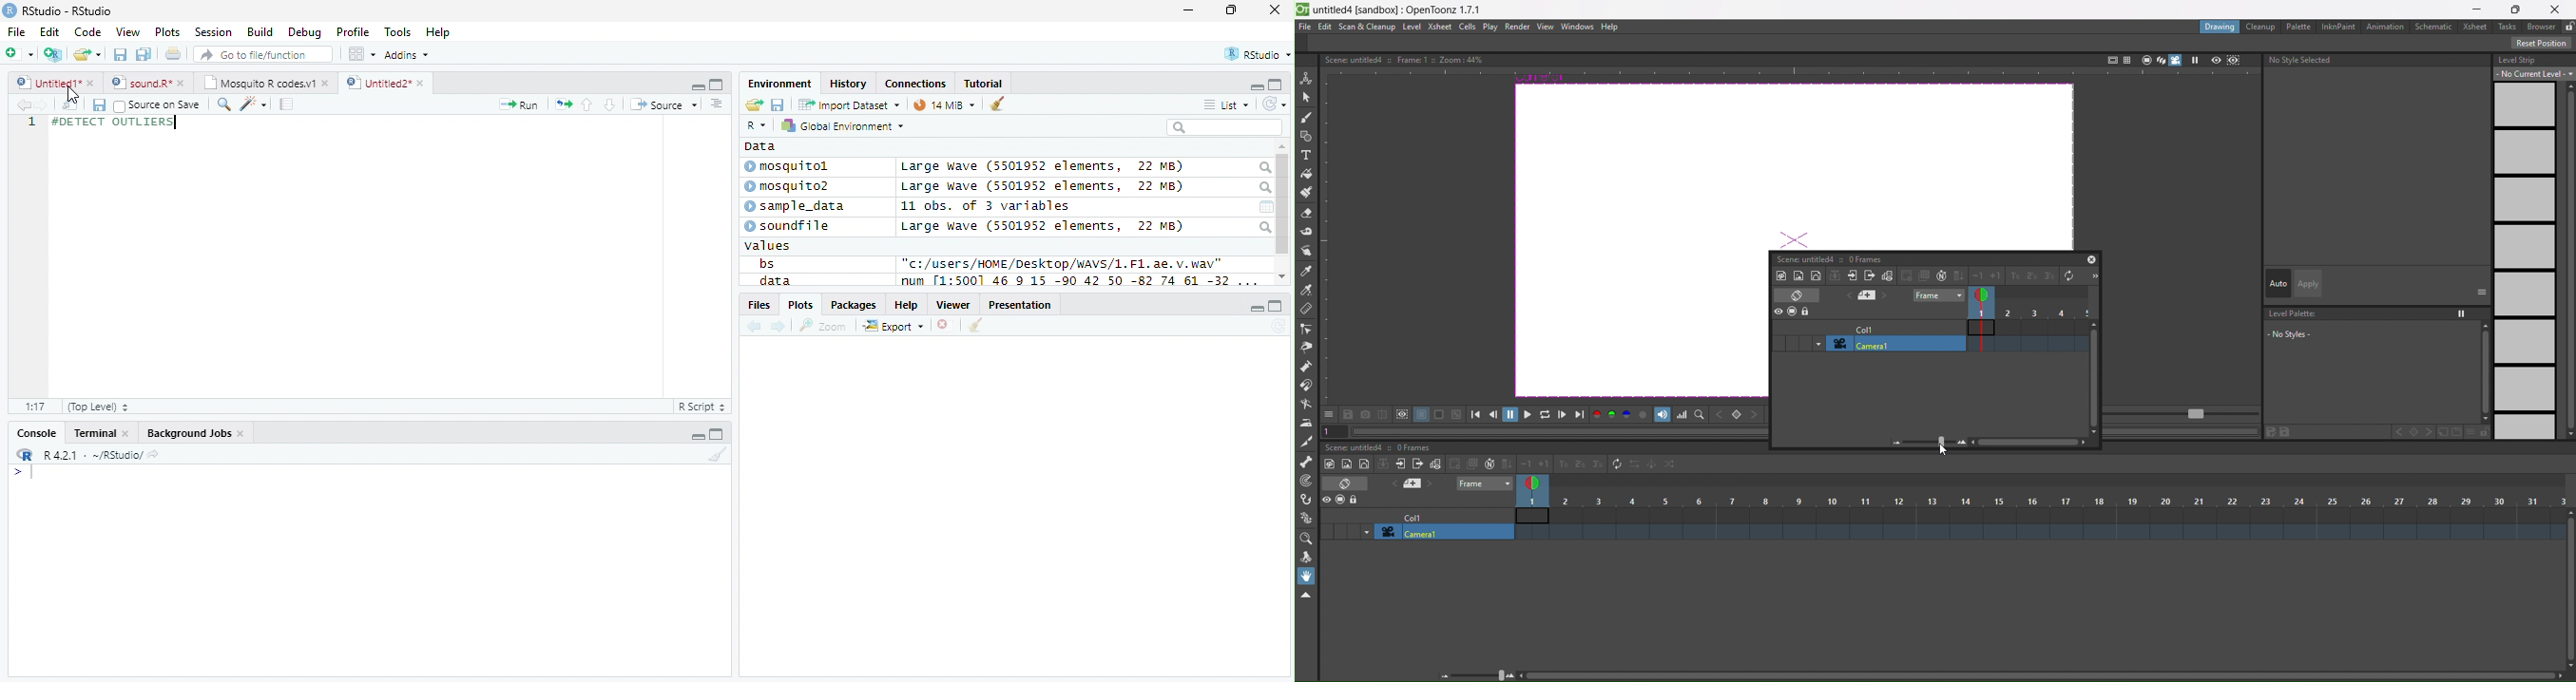  What do you see at coordinates (168, 32) in the screenshot?
I see `Plots` at bounding box center [168, 32].